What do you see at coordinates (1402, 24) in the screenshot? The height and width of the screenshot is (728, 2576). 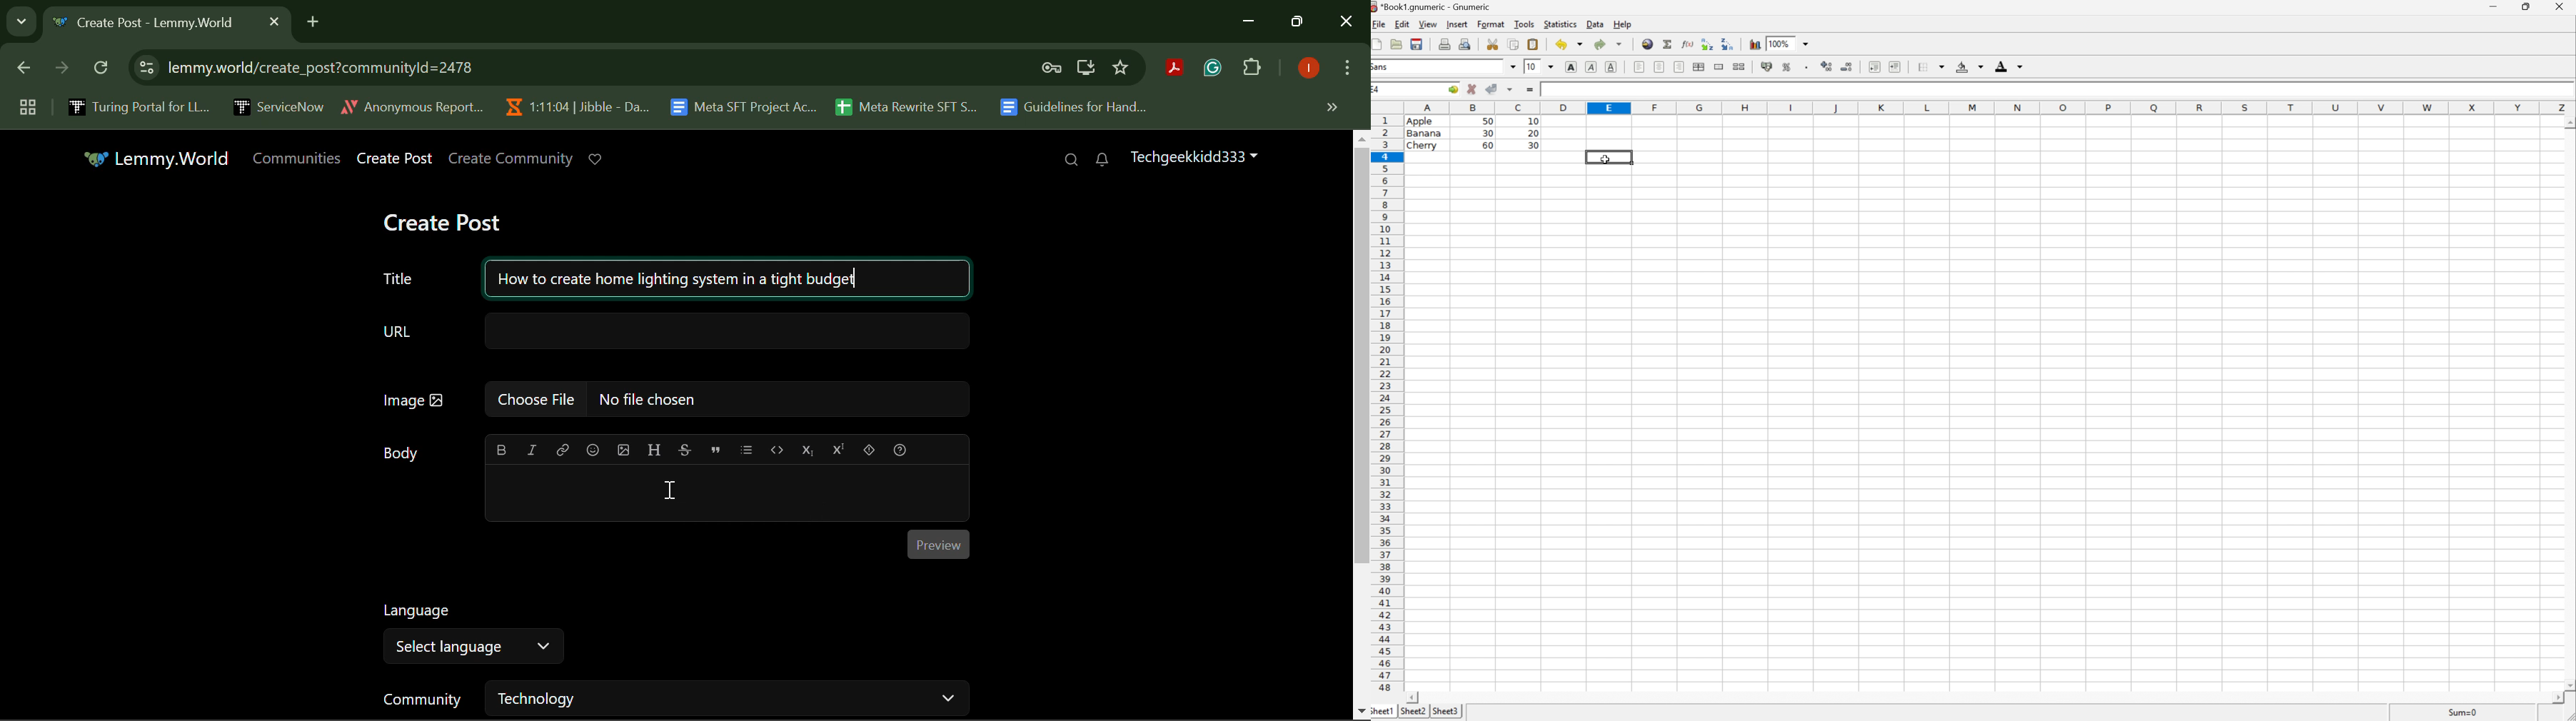 I see `edit` at bounding box center [1402, 24].